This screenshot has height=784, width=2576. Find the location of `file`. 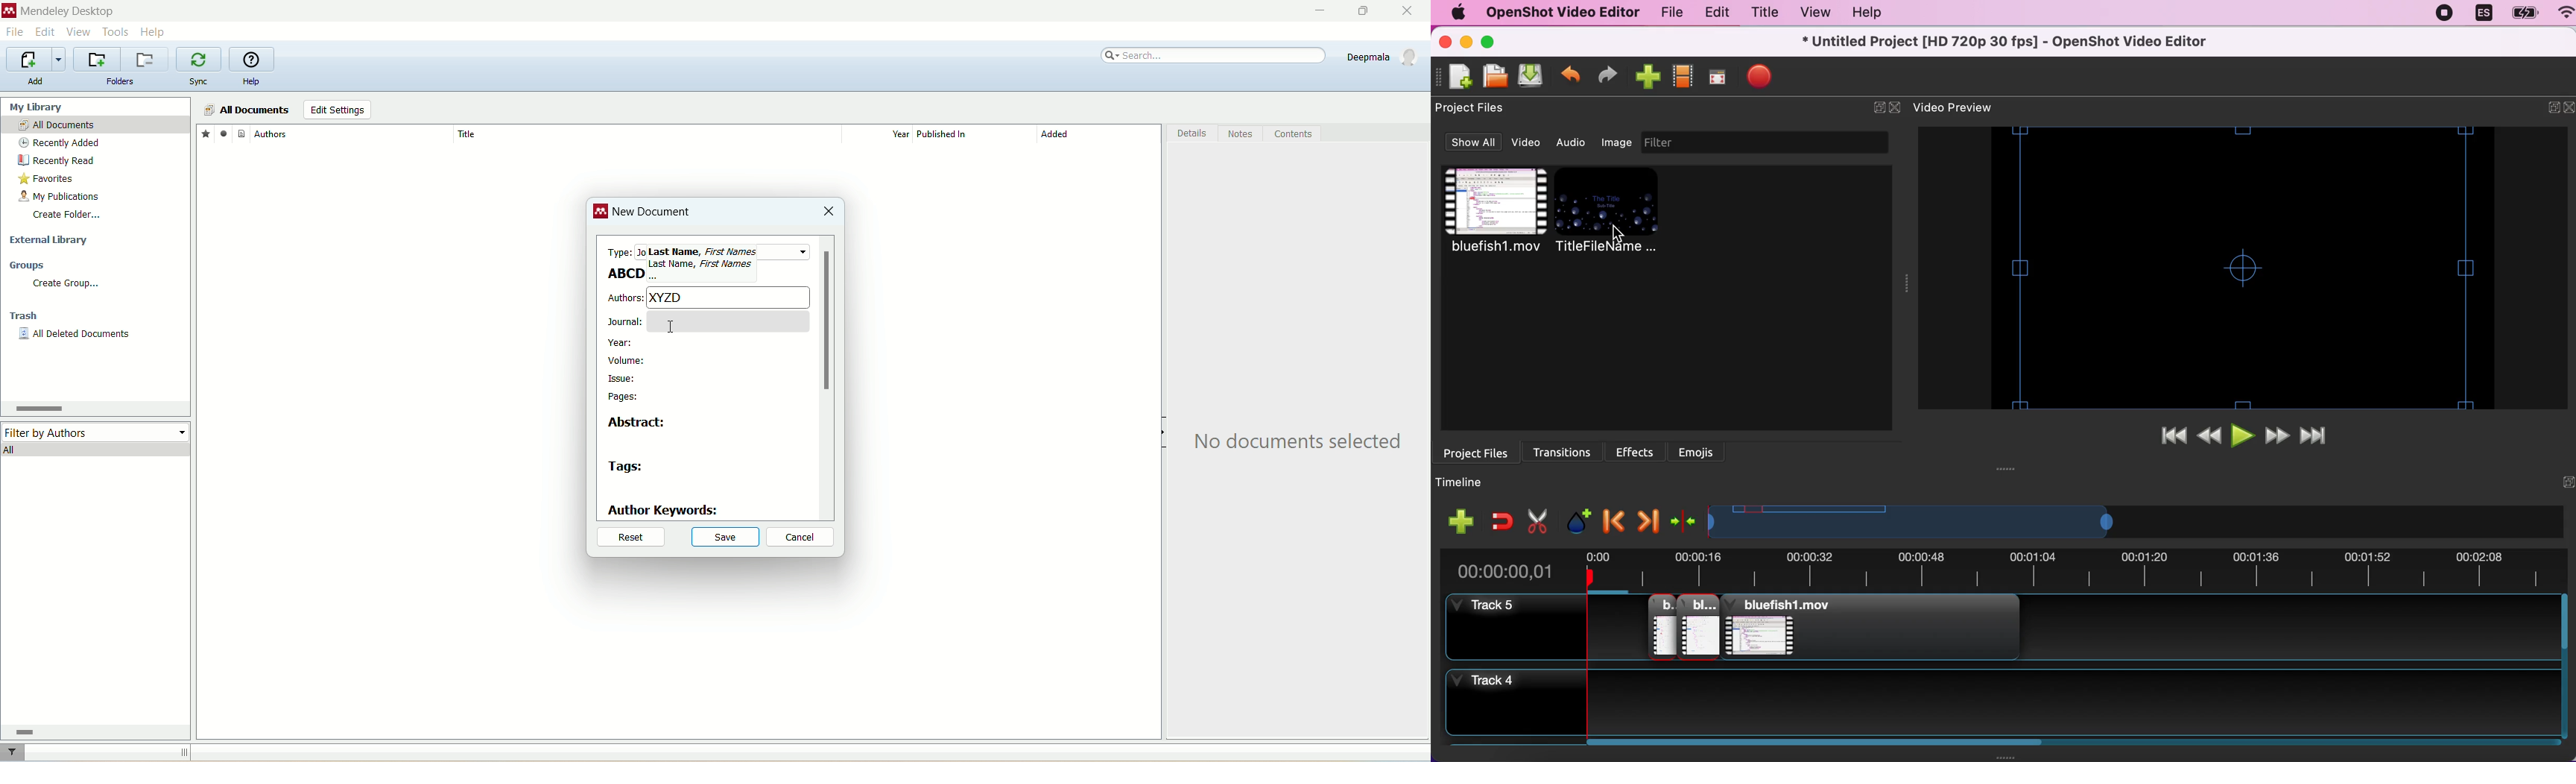

file is located at coordinates (14, 34).